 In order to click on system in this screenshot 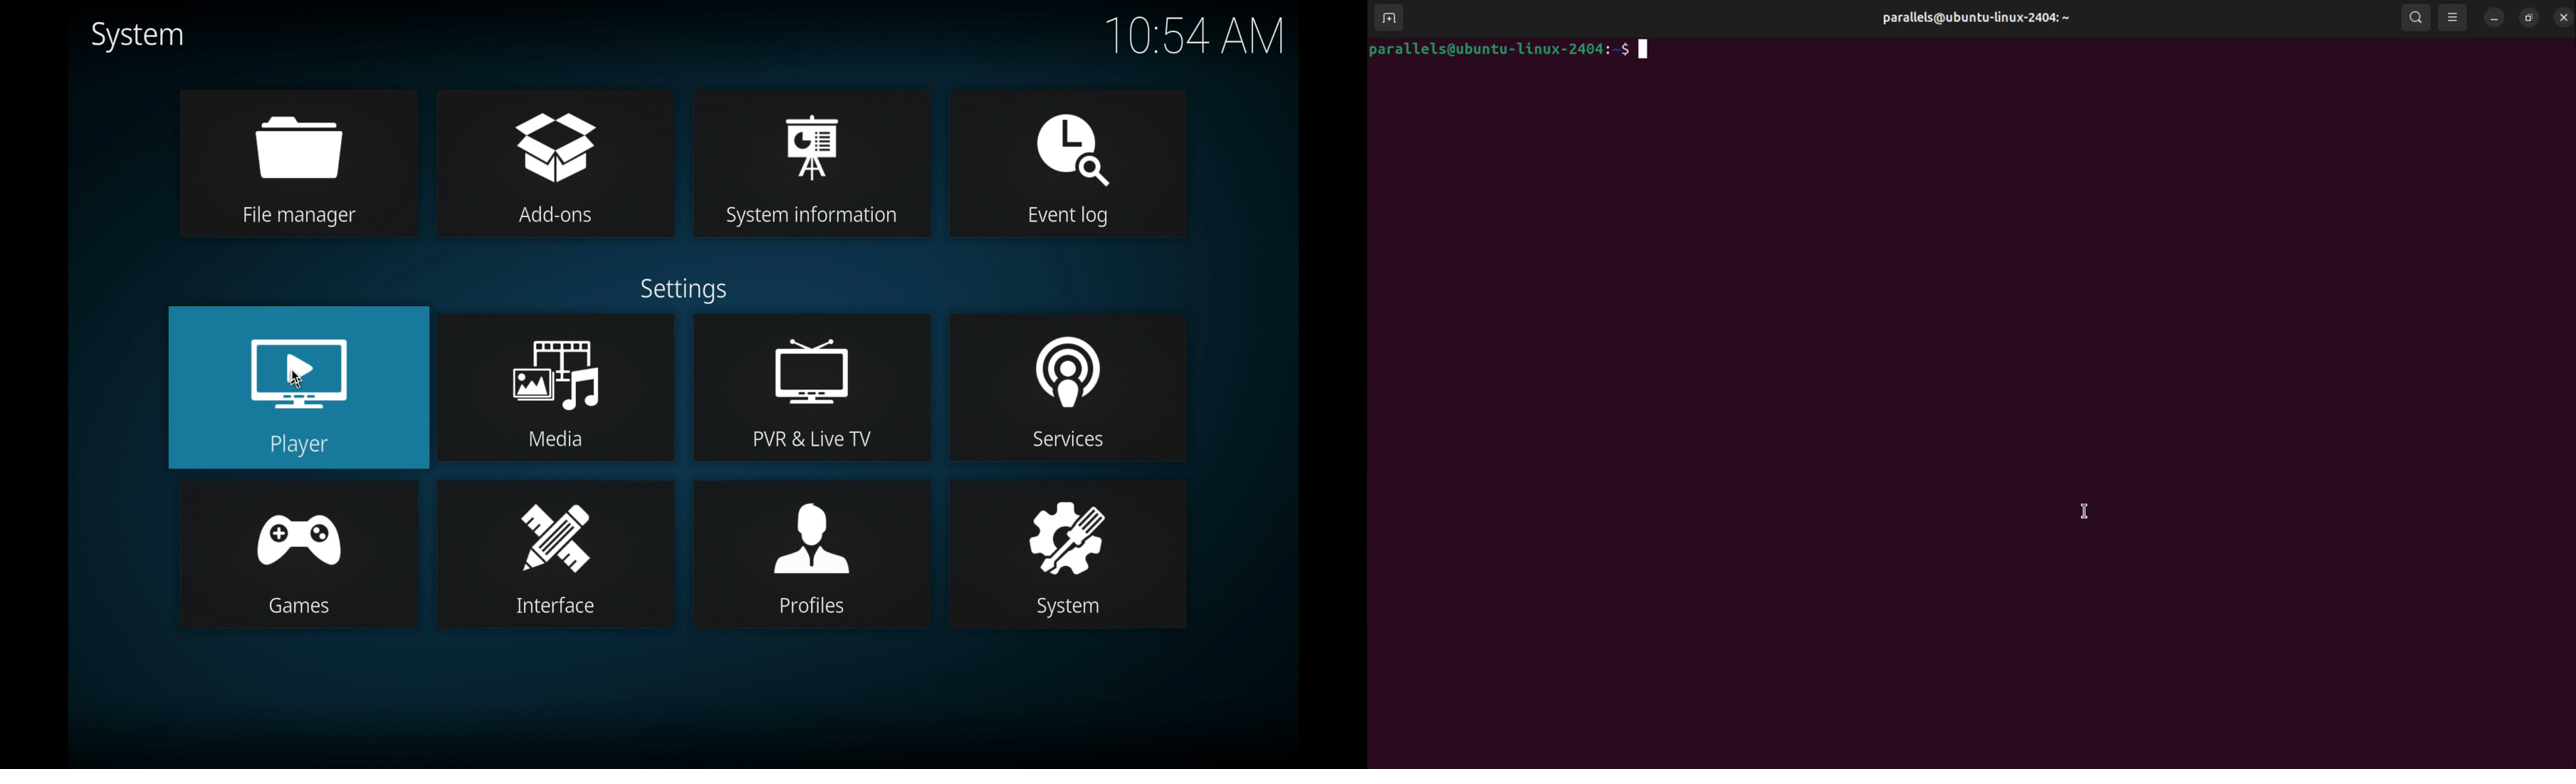, I will do `click(138, 36)`.